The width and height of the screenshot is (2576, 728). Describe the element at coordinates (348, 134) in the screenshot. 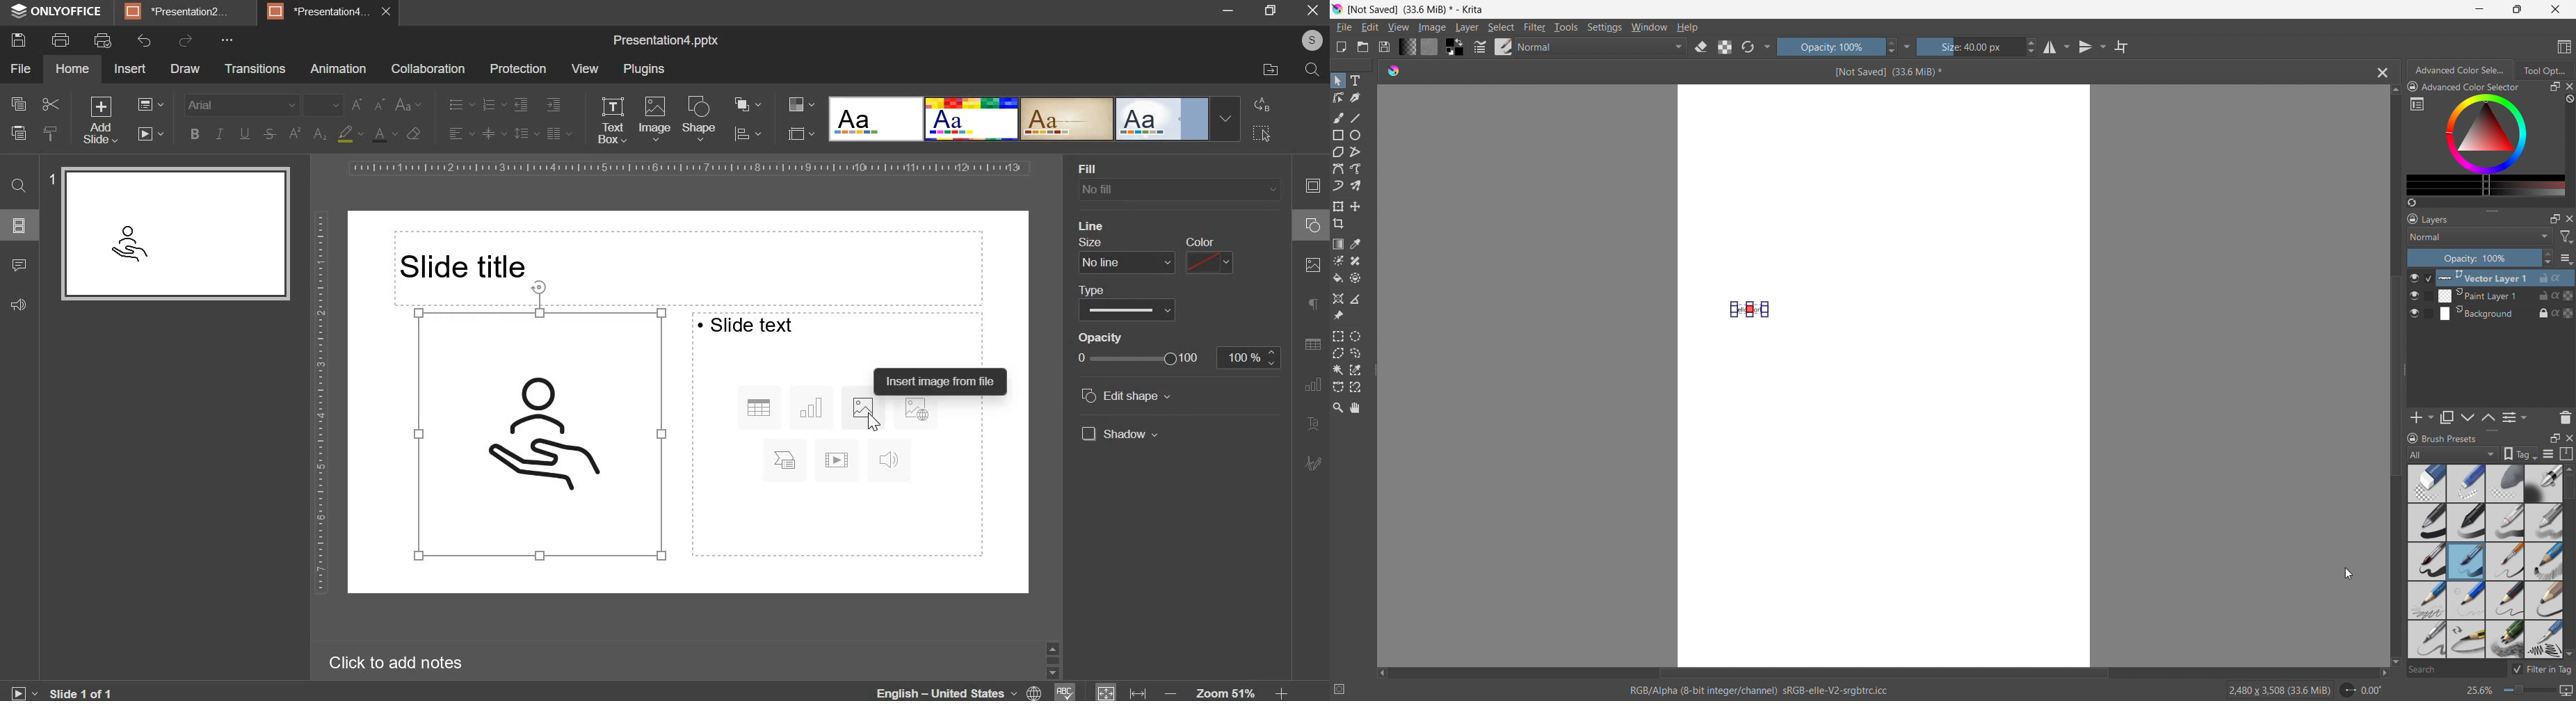

I see `fill color` at that location.